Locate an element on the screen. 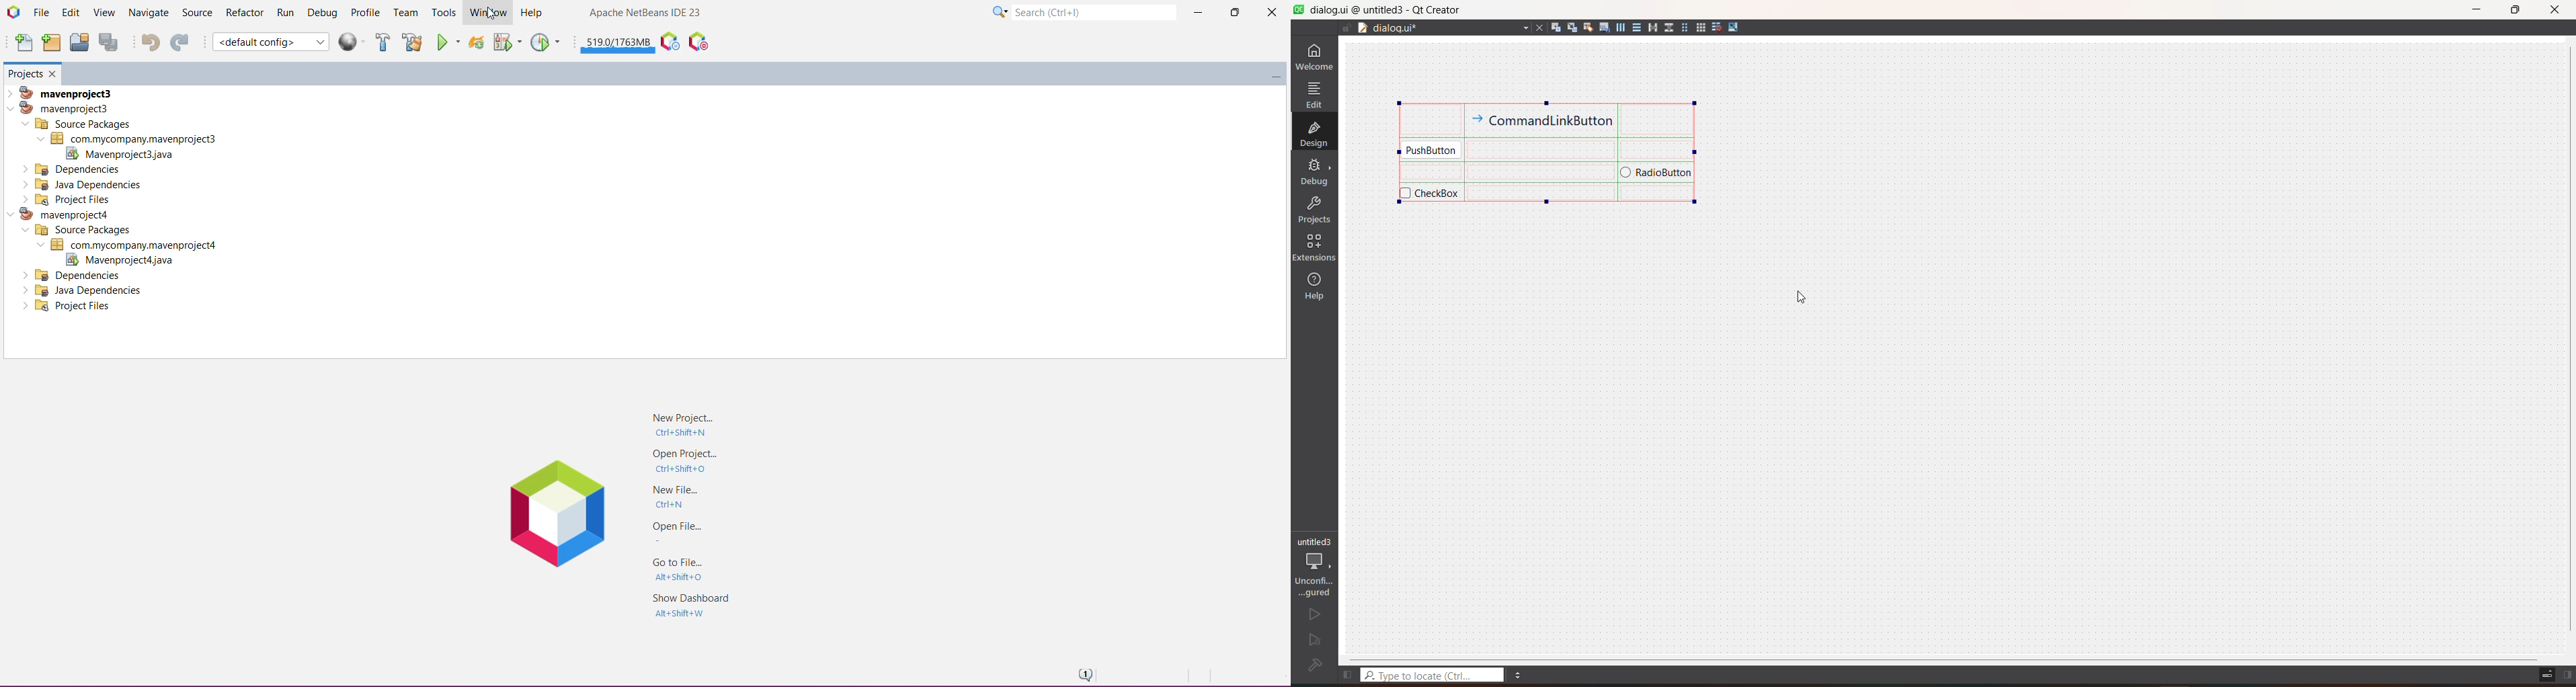 The width and height of the screenshot is (2576, 700). Source is located at coordinates (196, 13).